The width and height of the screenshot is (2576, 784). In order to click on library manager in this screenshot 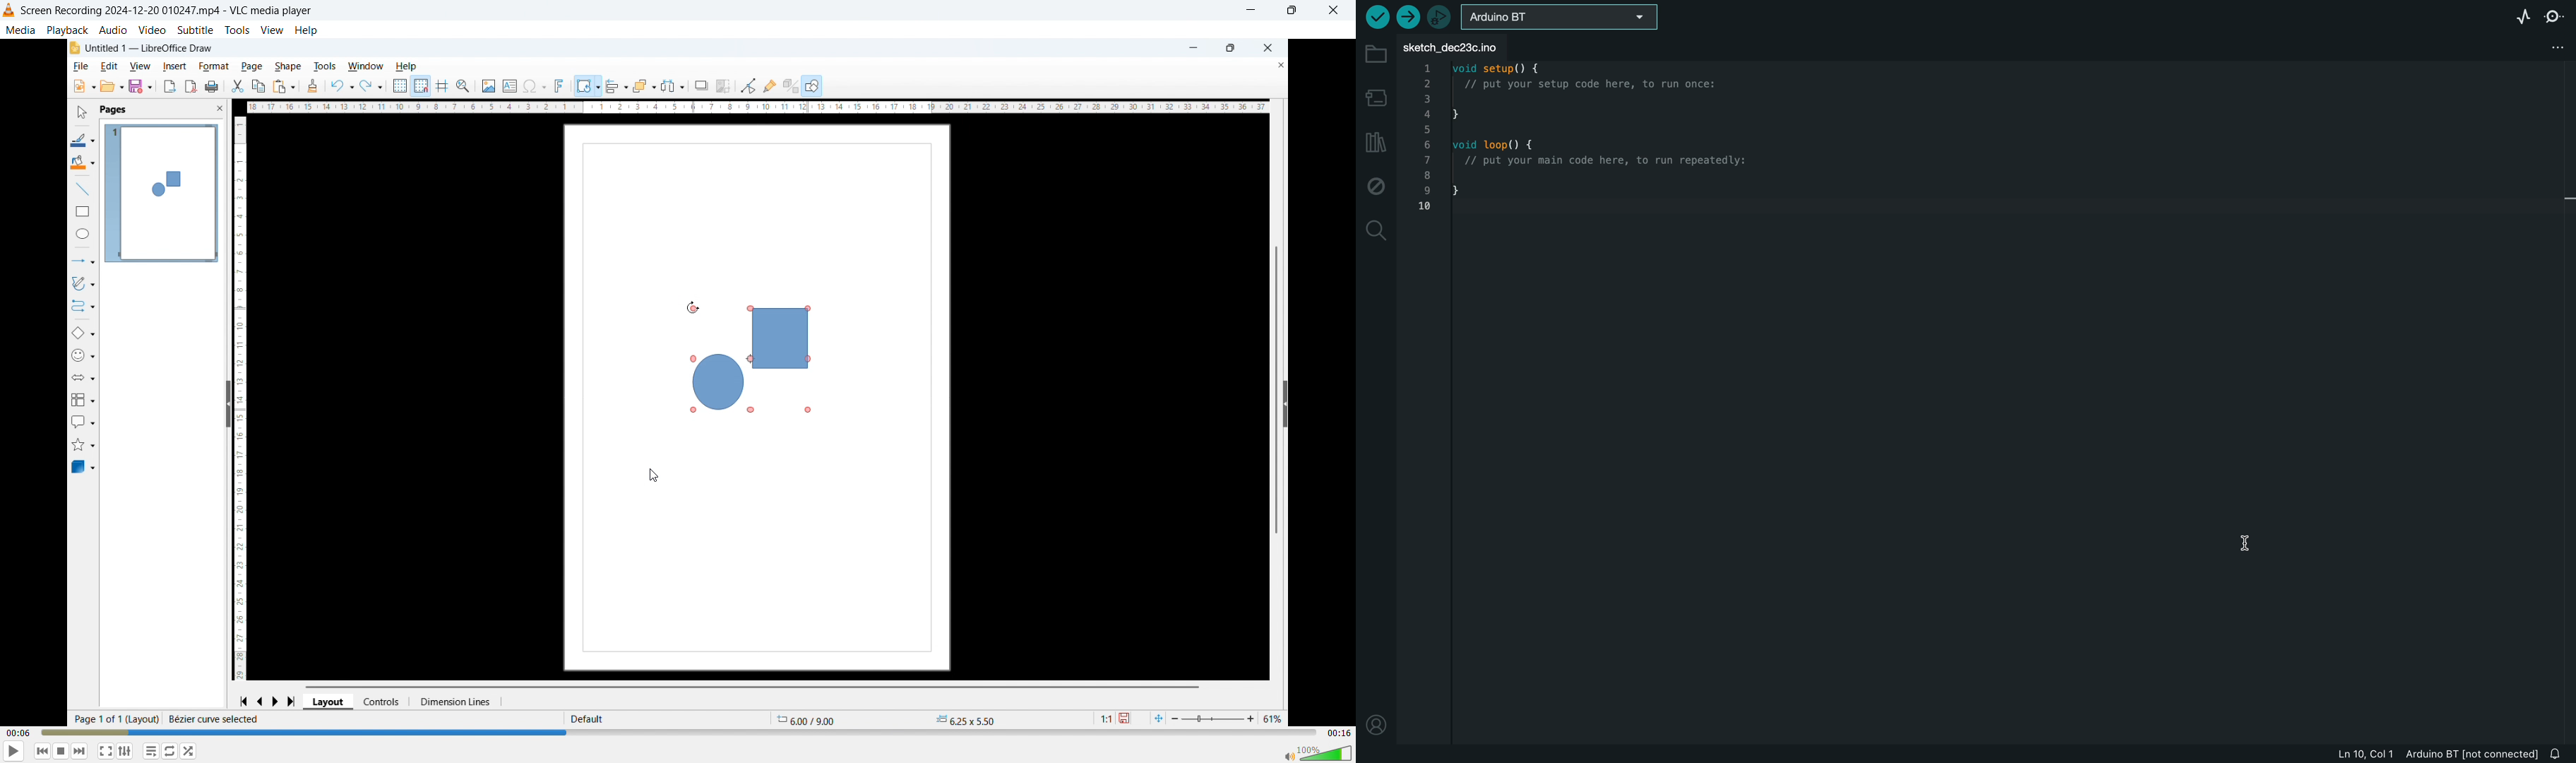, I will do `click(1376, 145)`.